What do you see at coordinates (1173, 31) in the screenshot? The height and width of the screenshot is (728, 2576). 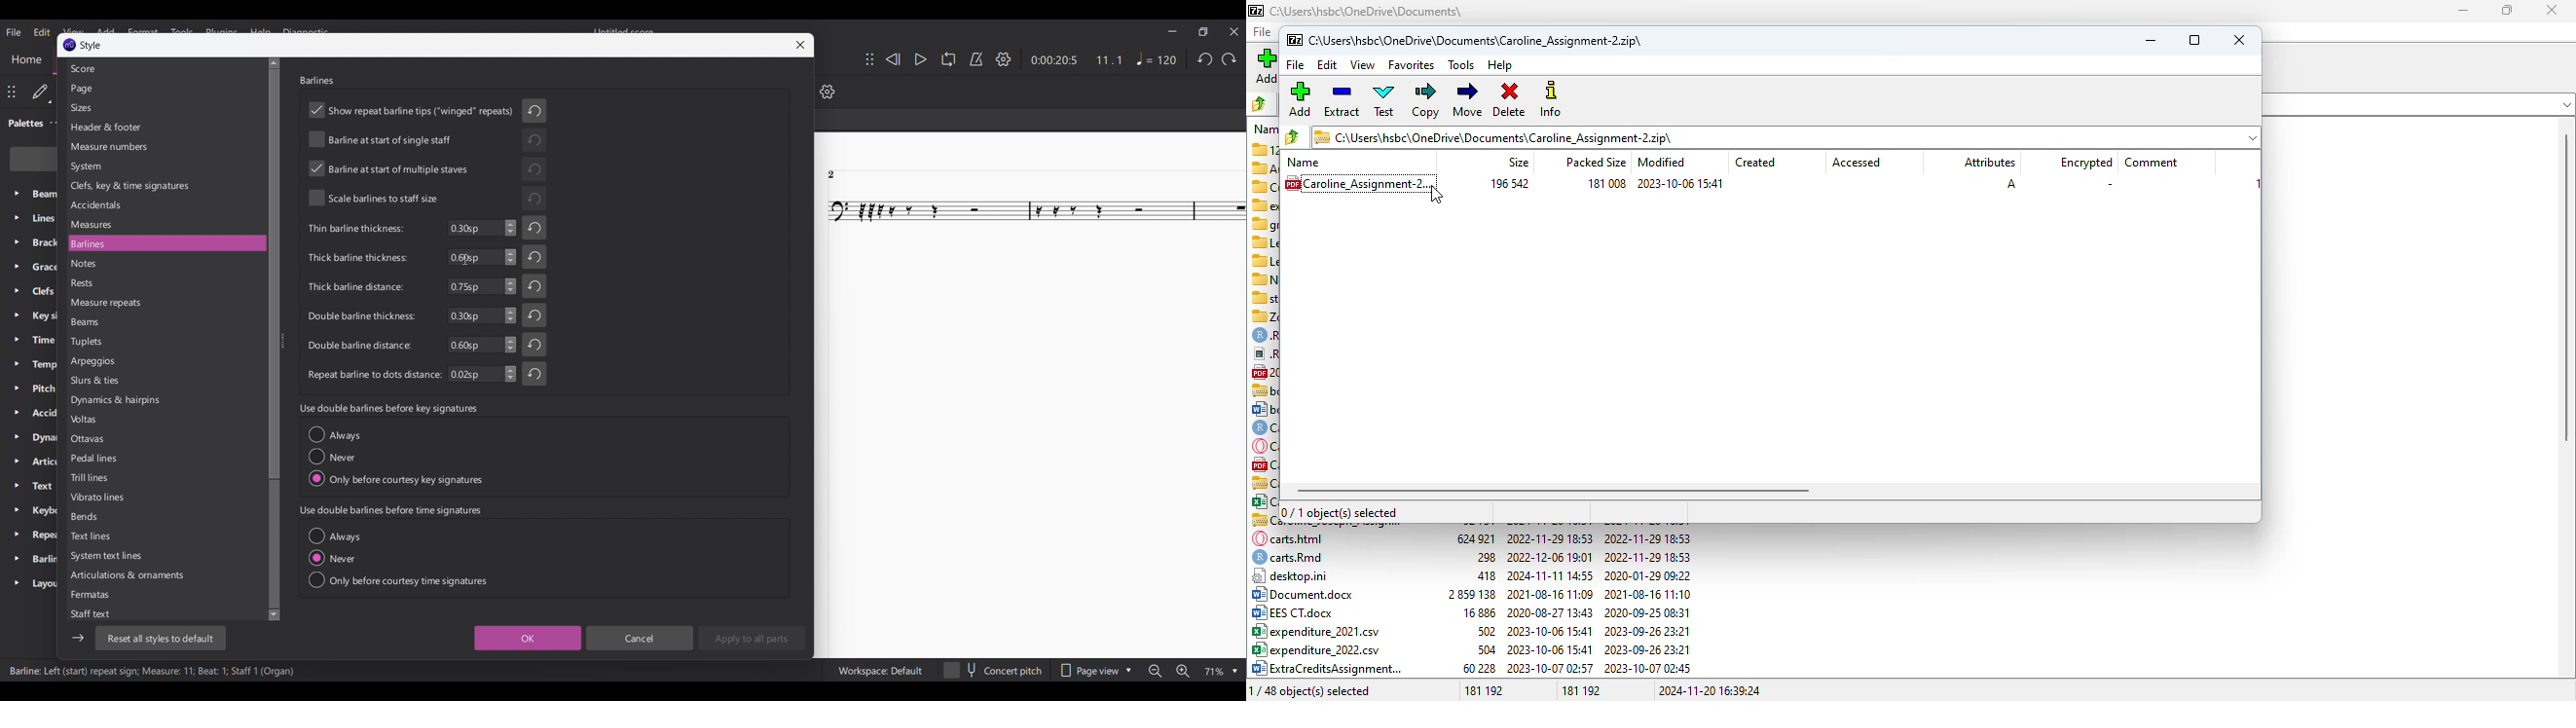 I see `Minimize` at bounding box center [1173, 31].